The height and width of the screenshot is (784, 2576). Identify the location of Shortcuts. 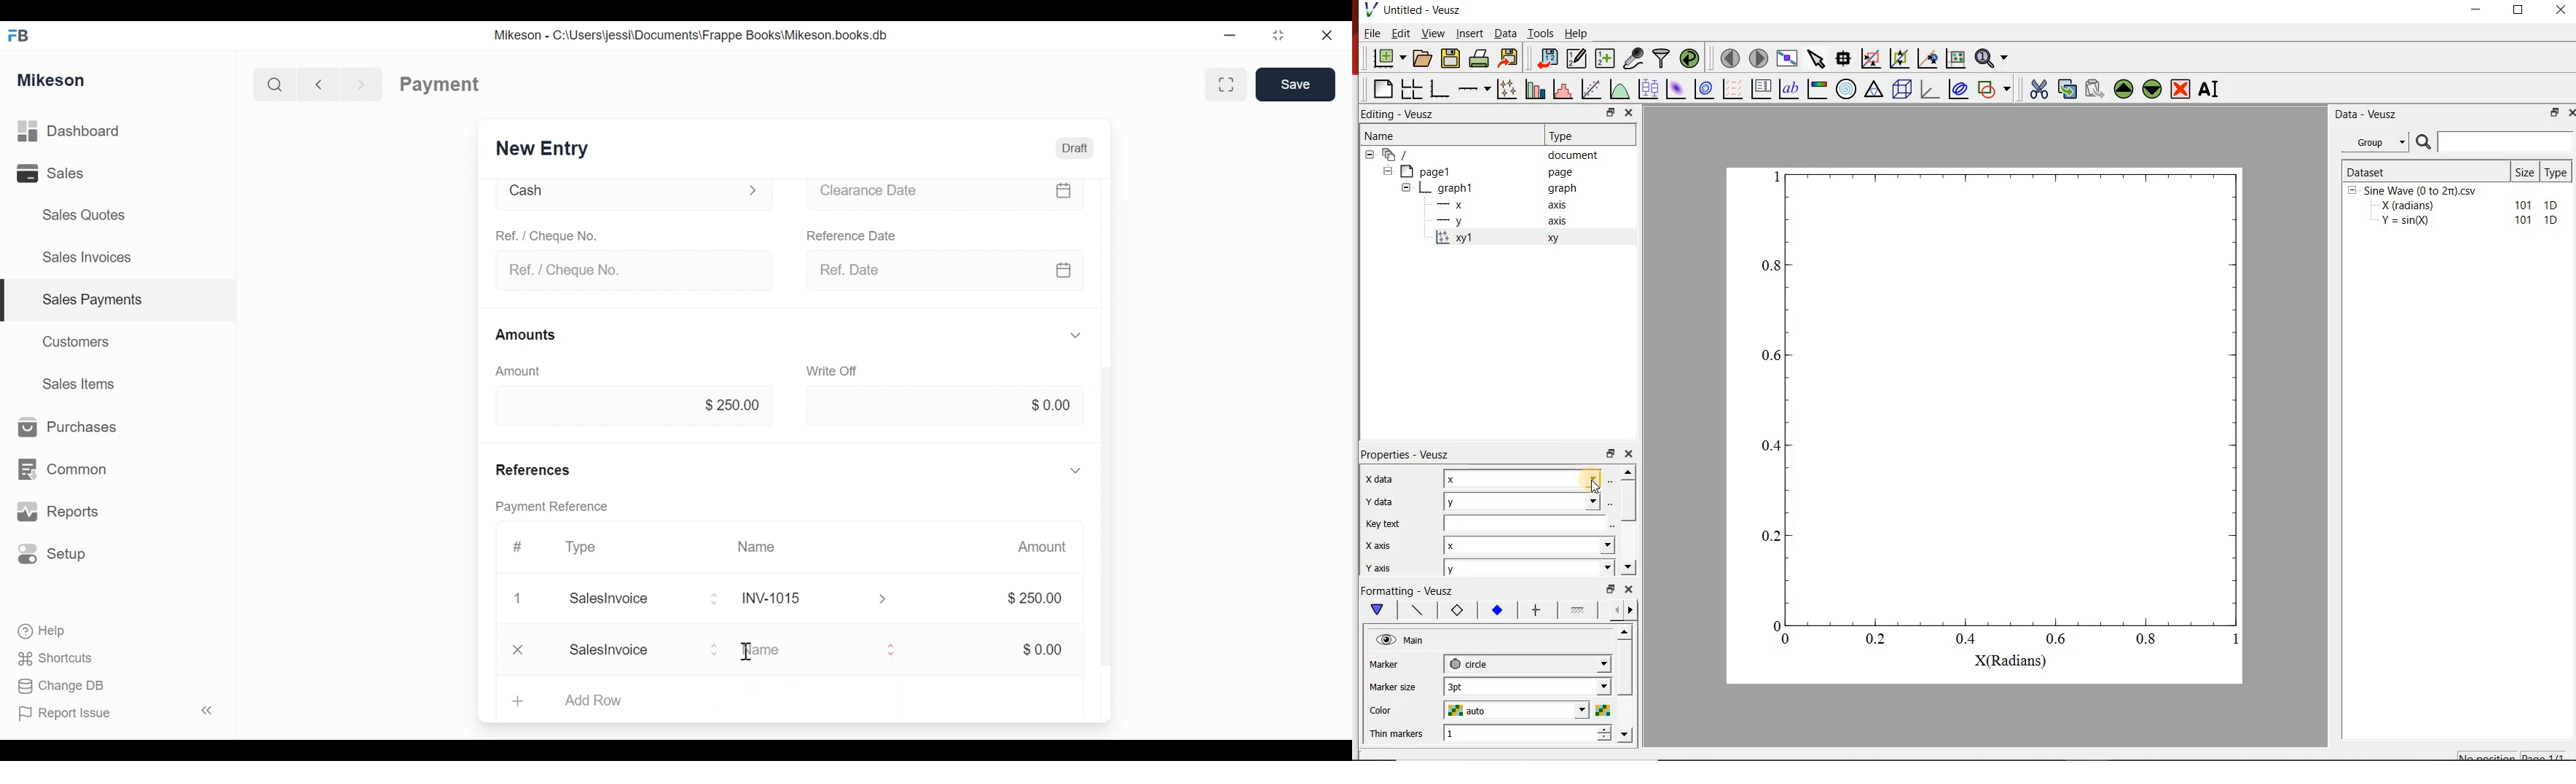
(61, 655).